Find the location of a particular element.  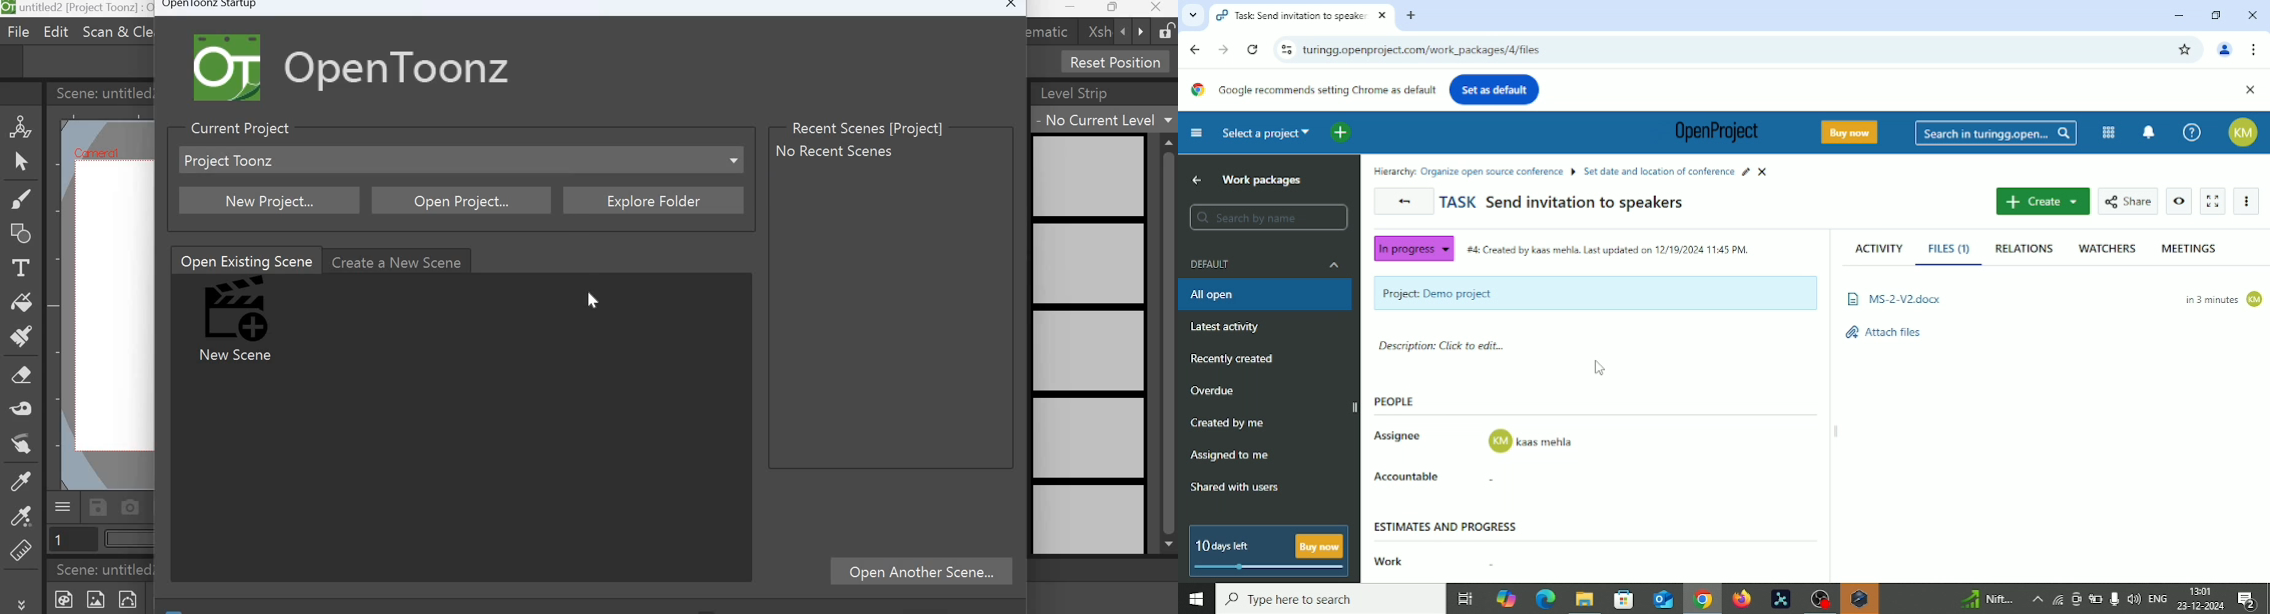

Activate zen mode is located at coordinates (2213, 202).